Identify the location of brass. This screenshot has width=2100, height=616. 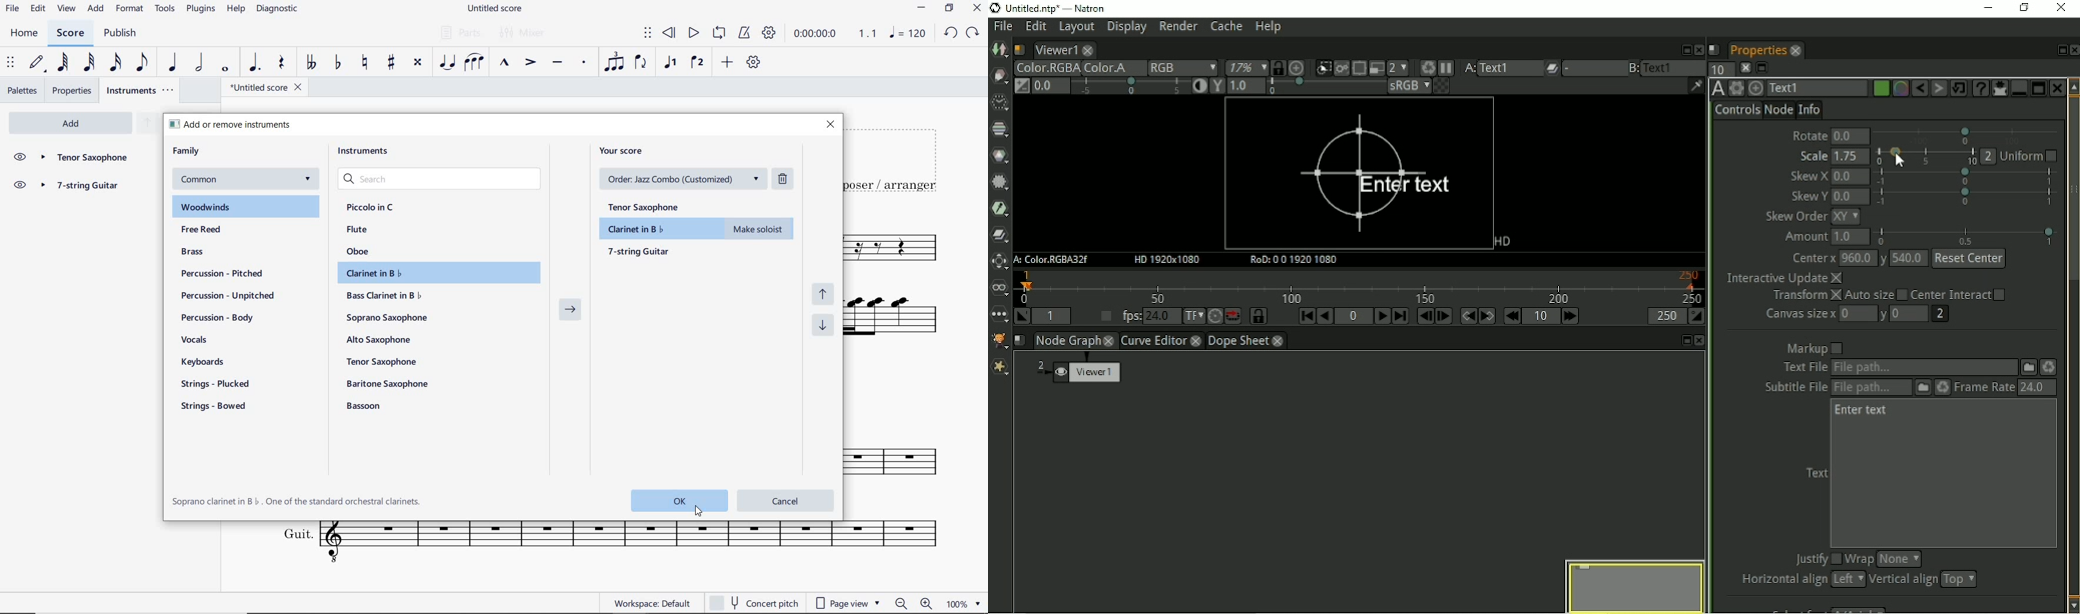
(207, 253).